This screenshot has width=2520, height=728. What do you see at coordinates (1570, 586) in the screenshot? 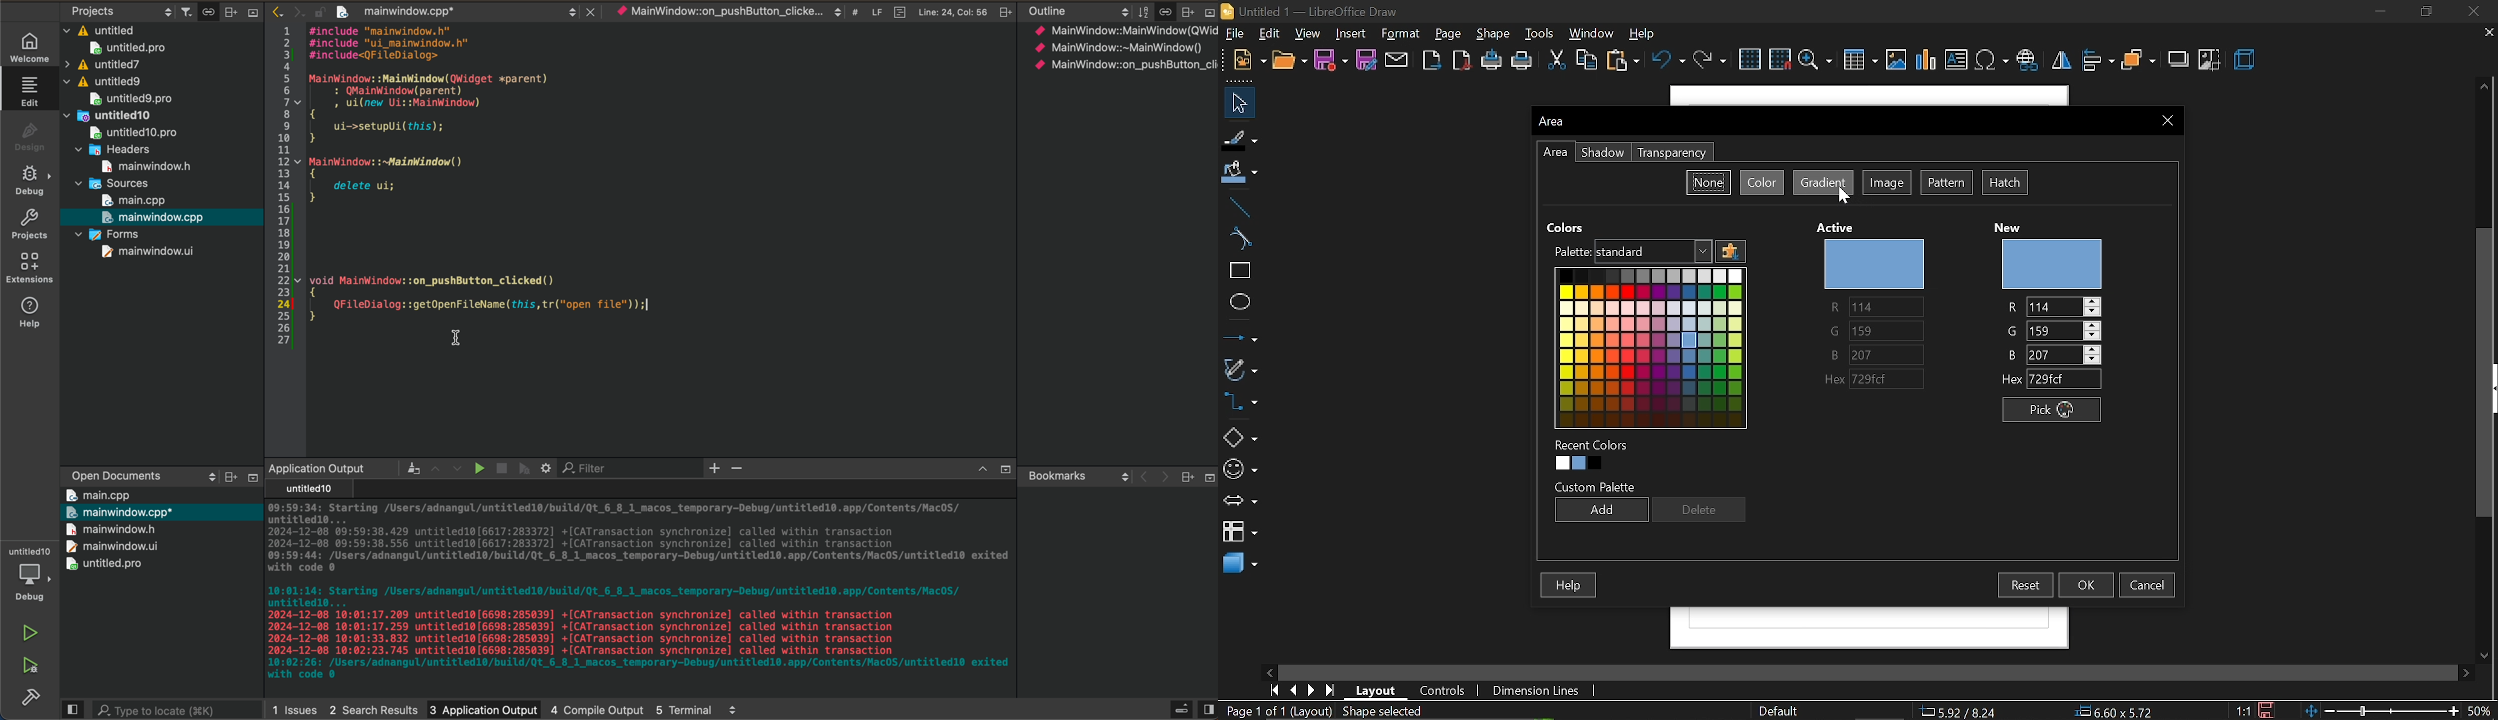
I see `help` at bounding box center [1570, 586].